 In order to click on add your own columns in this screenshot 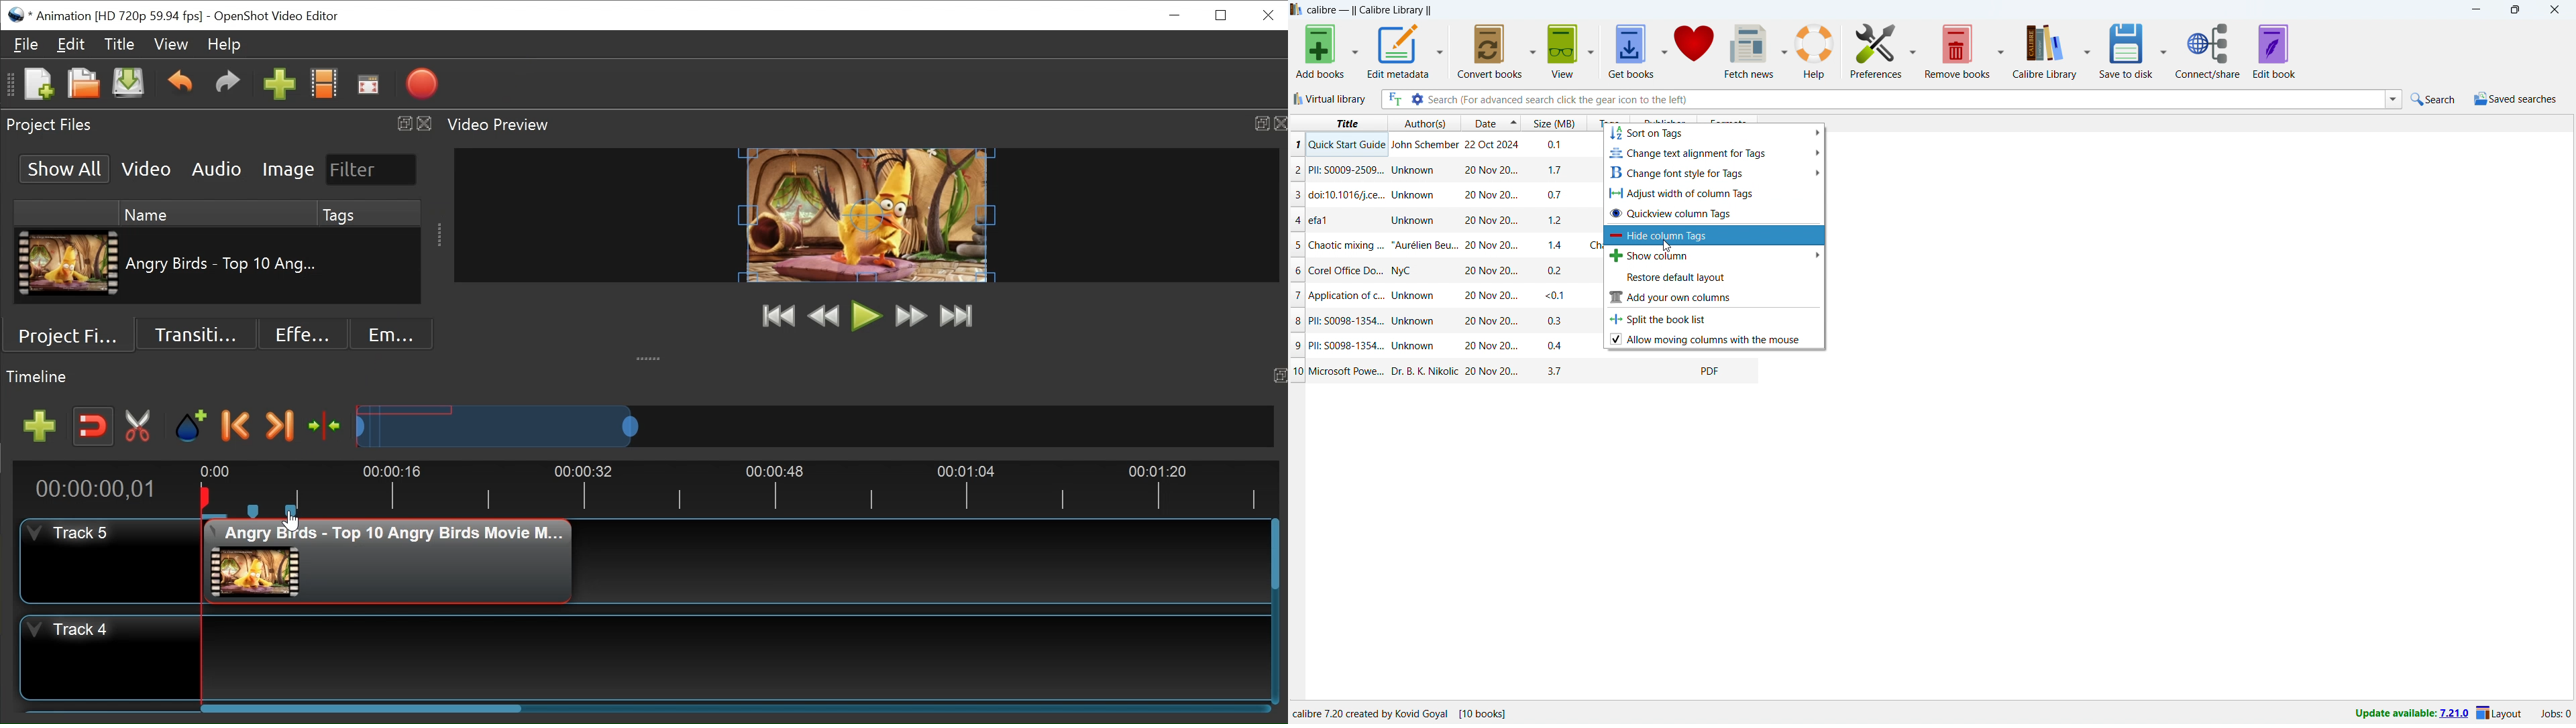, I will do `click(1713, 297)`.